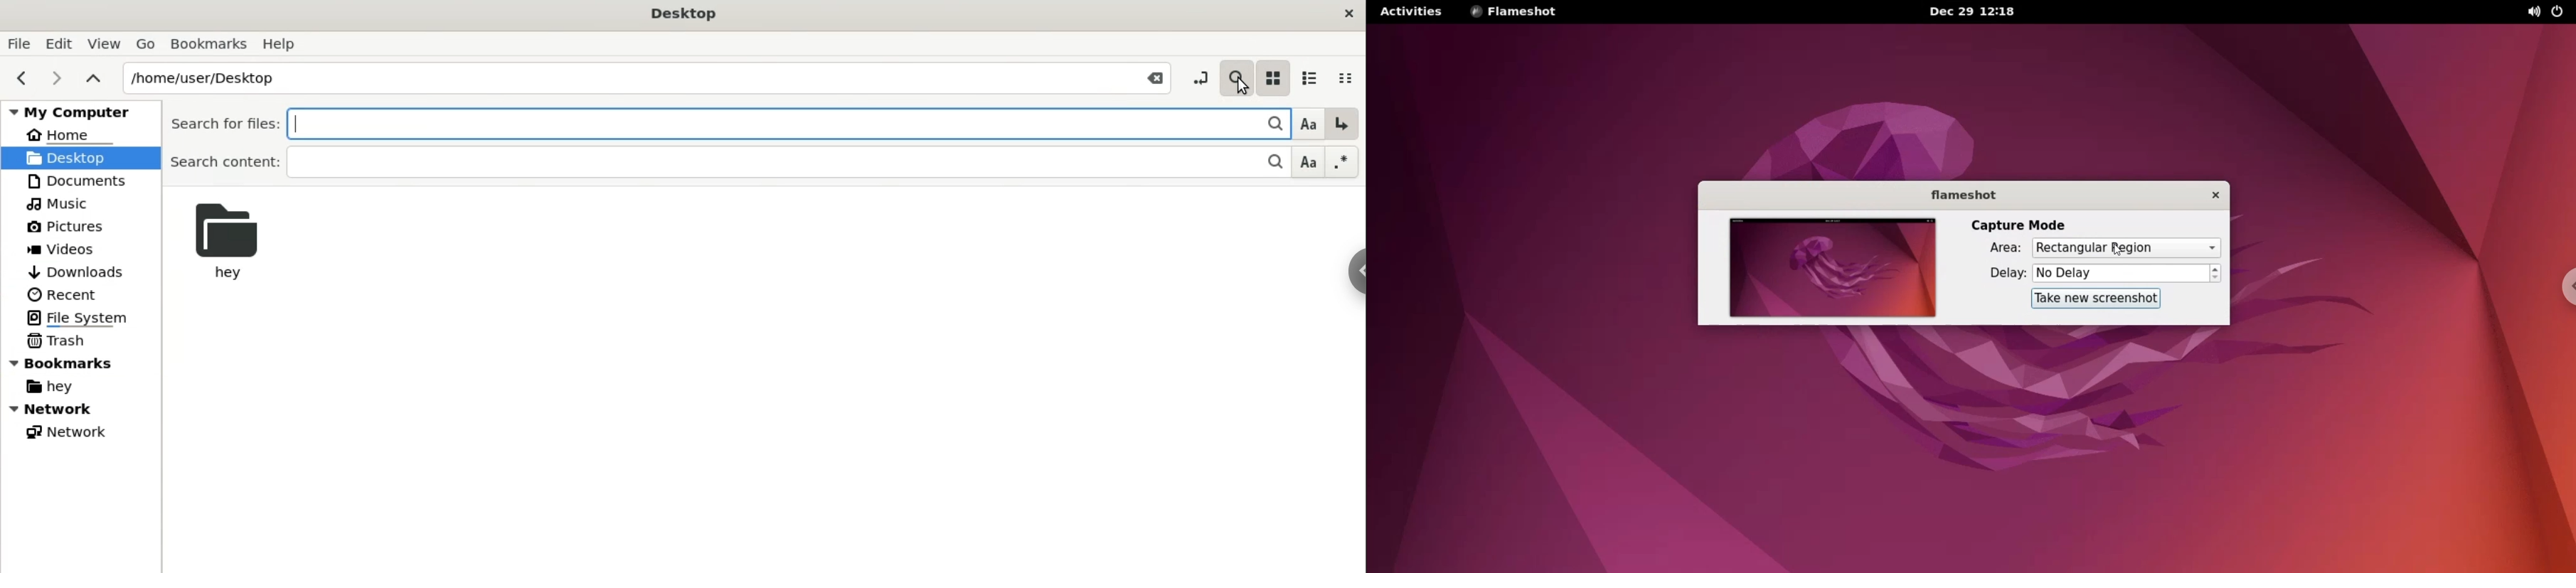  I want to click on take new screenshot, so click(2097, 299).